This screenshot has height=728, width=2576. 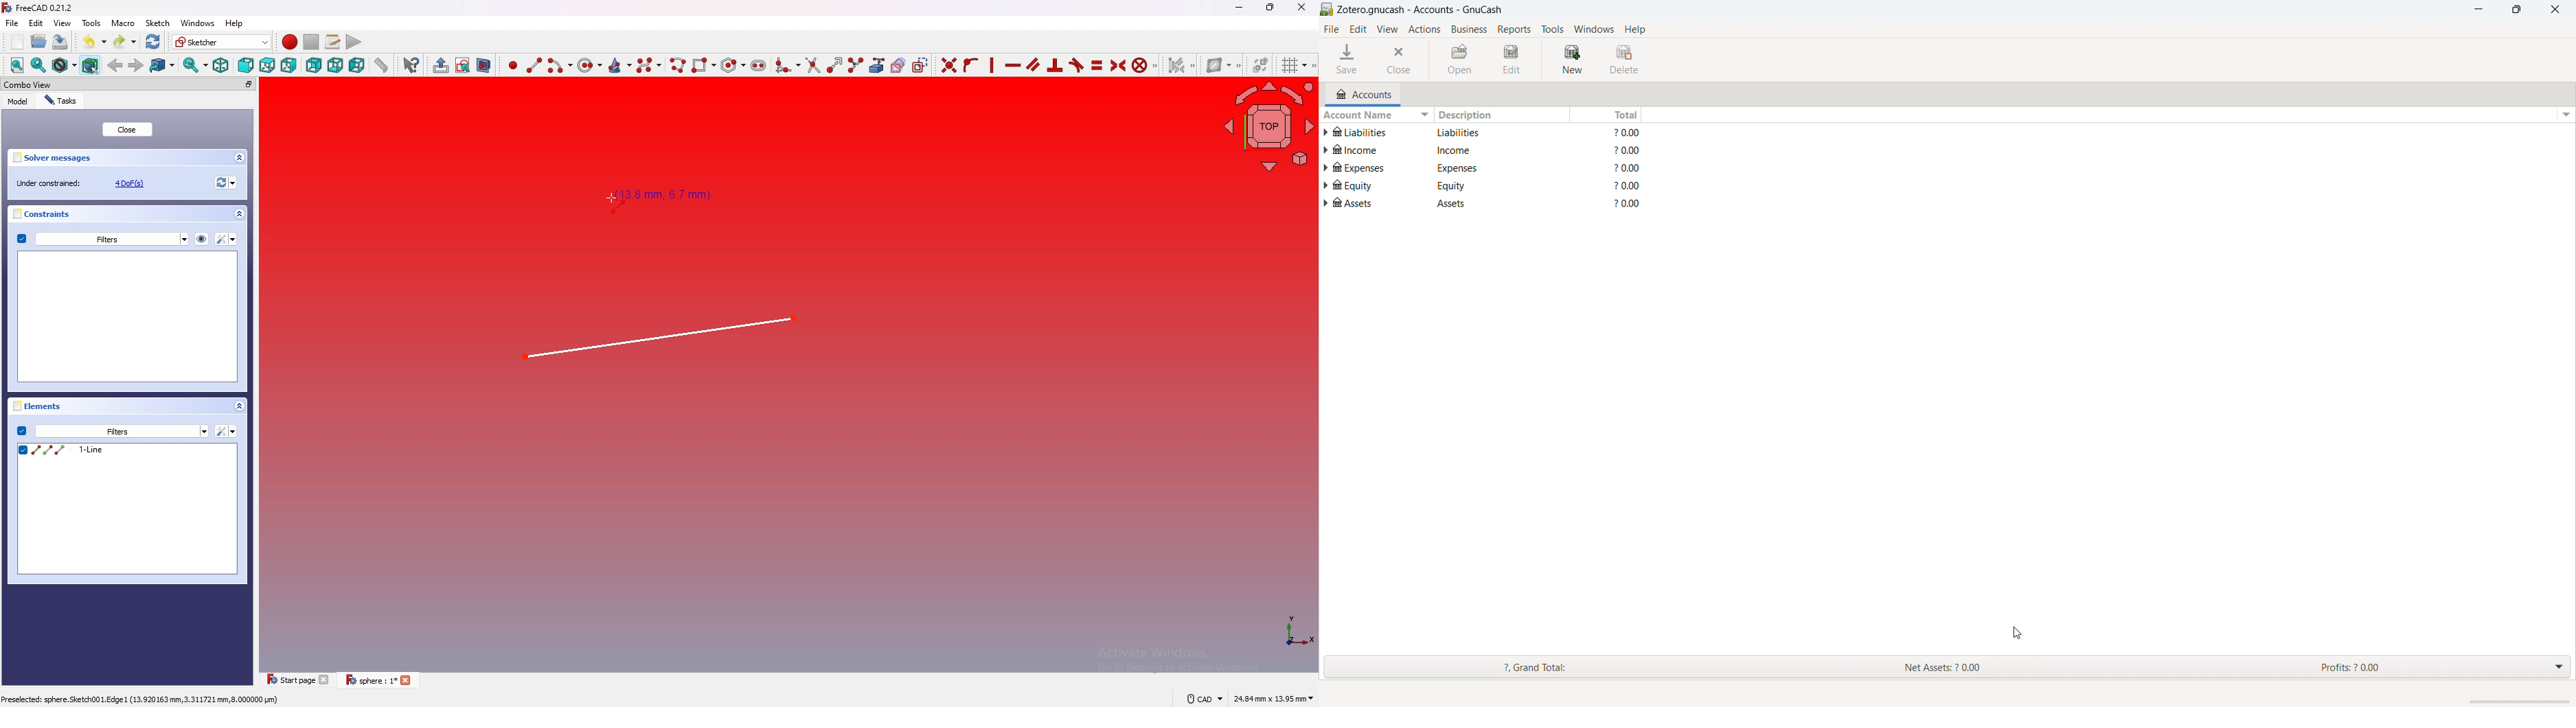 What do you see at coordinates (2017, 633) in the screenshot?
I see `cursor` at bounding box center [2017, 633].